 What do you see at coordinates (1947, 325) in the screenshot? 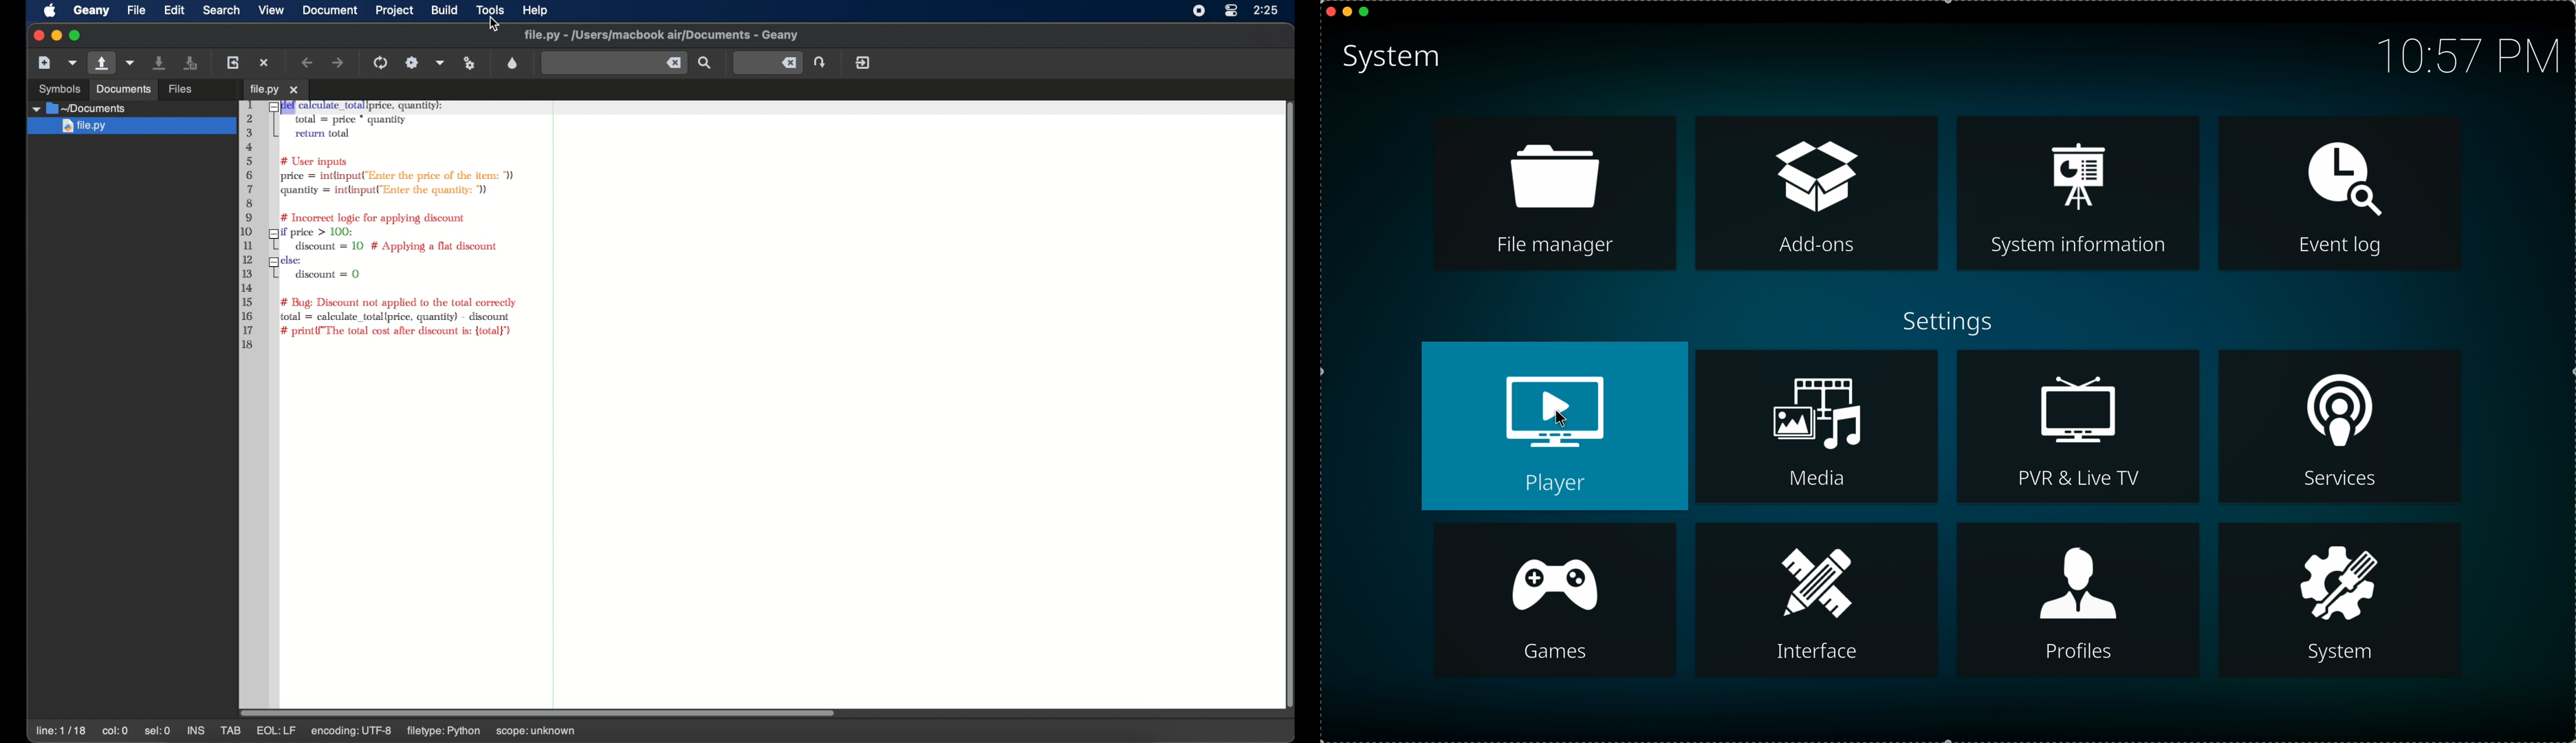
I see `settings` at bounding box center [1947, 325].